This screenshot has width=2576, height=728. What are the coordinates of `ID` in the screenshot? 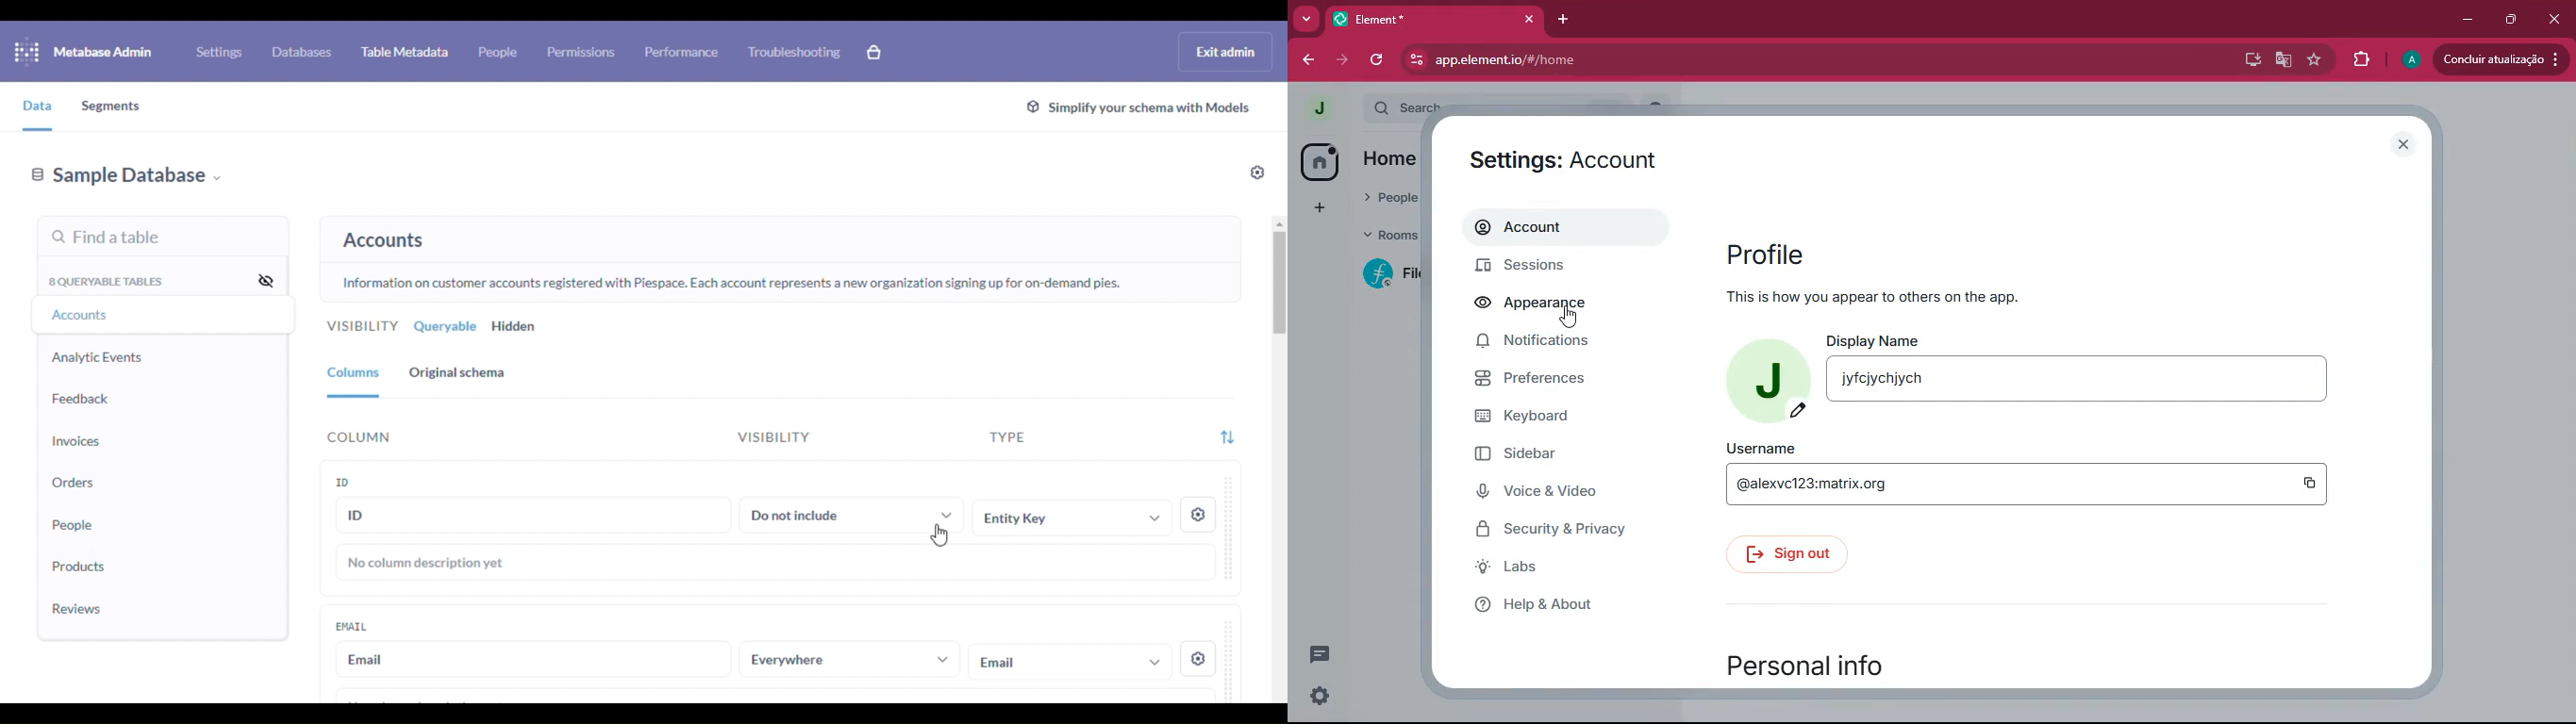 It's located at (343, 481).